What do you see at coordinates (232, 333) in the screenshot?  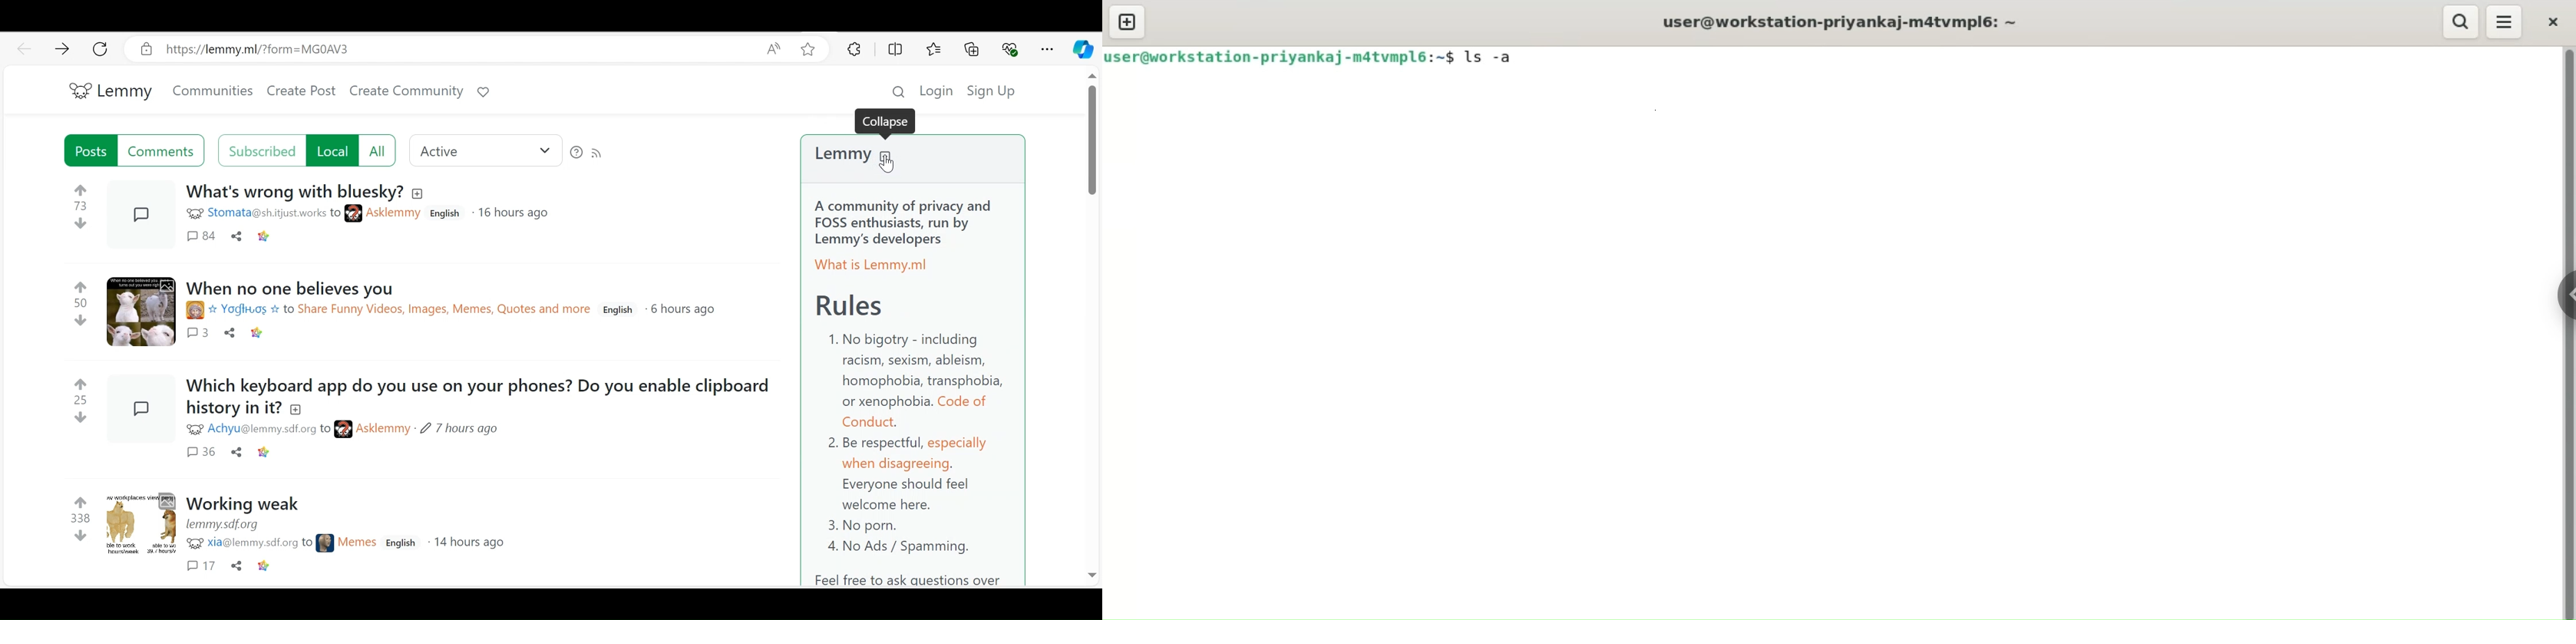 I see `share` at bounding box center [232, 333].